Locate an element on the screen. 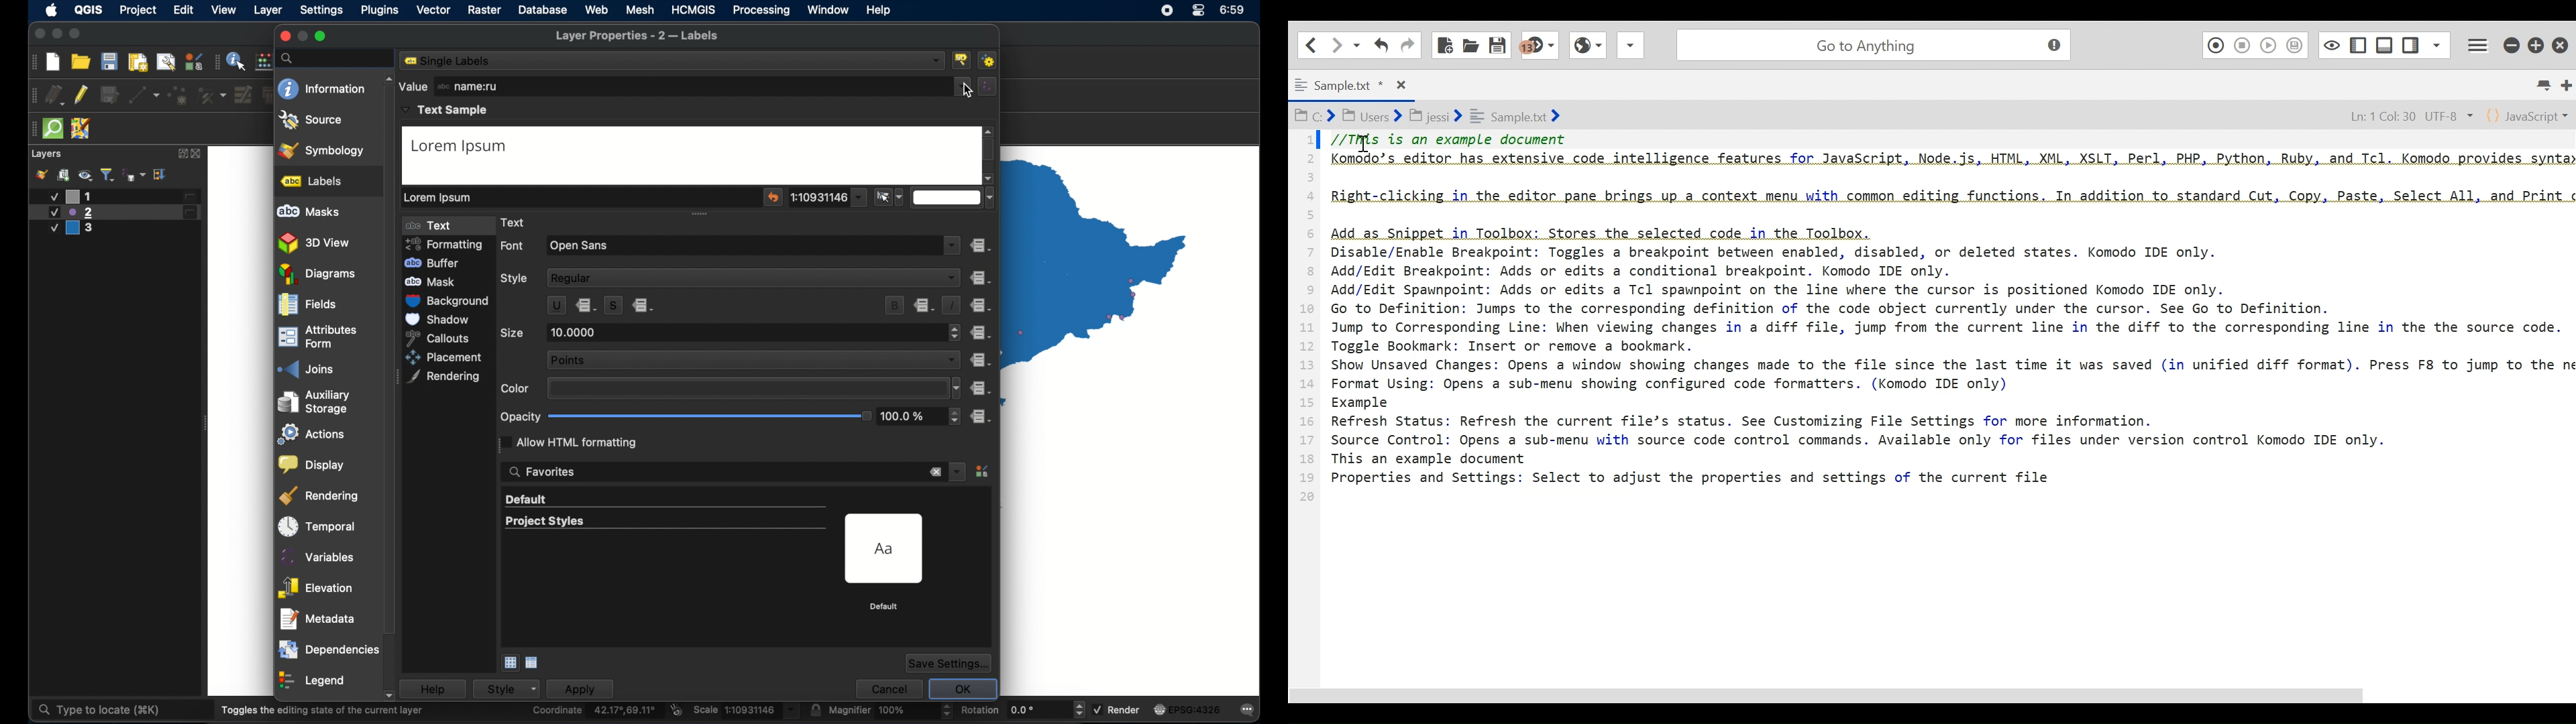  type to locate is located at coordinates (97, 711).